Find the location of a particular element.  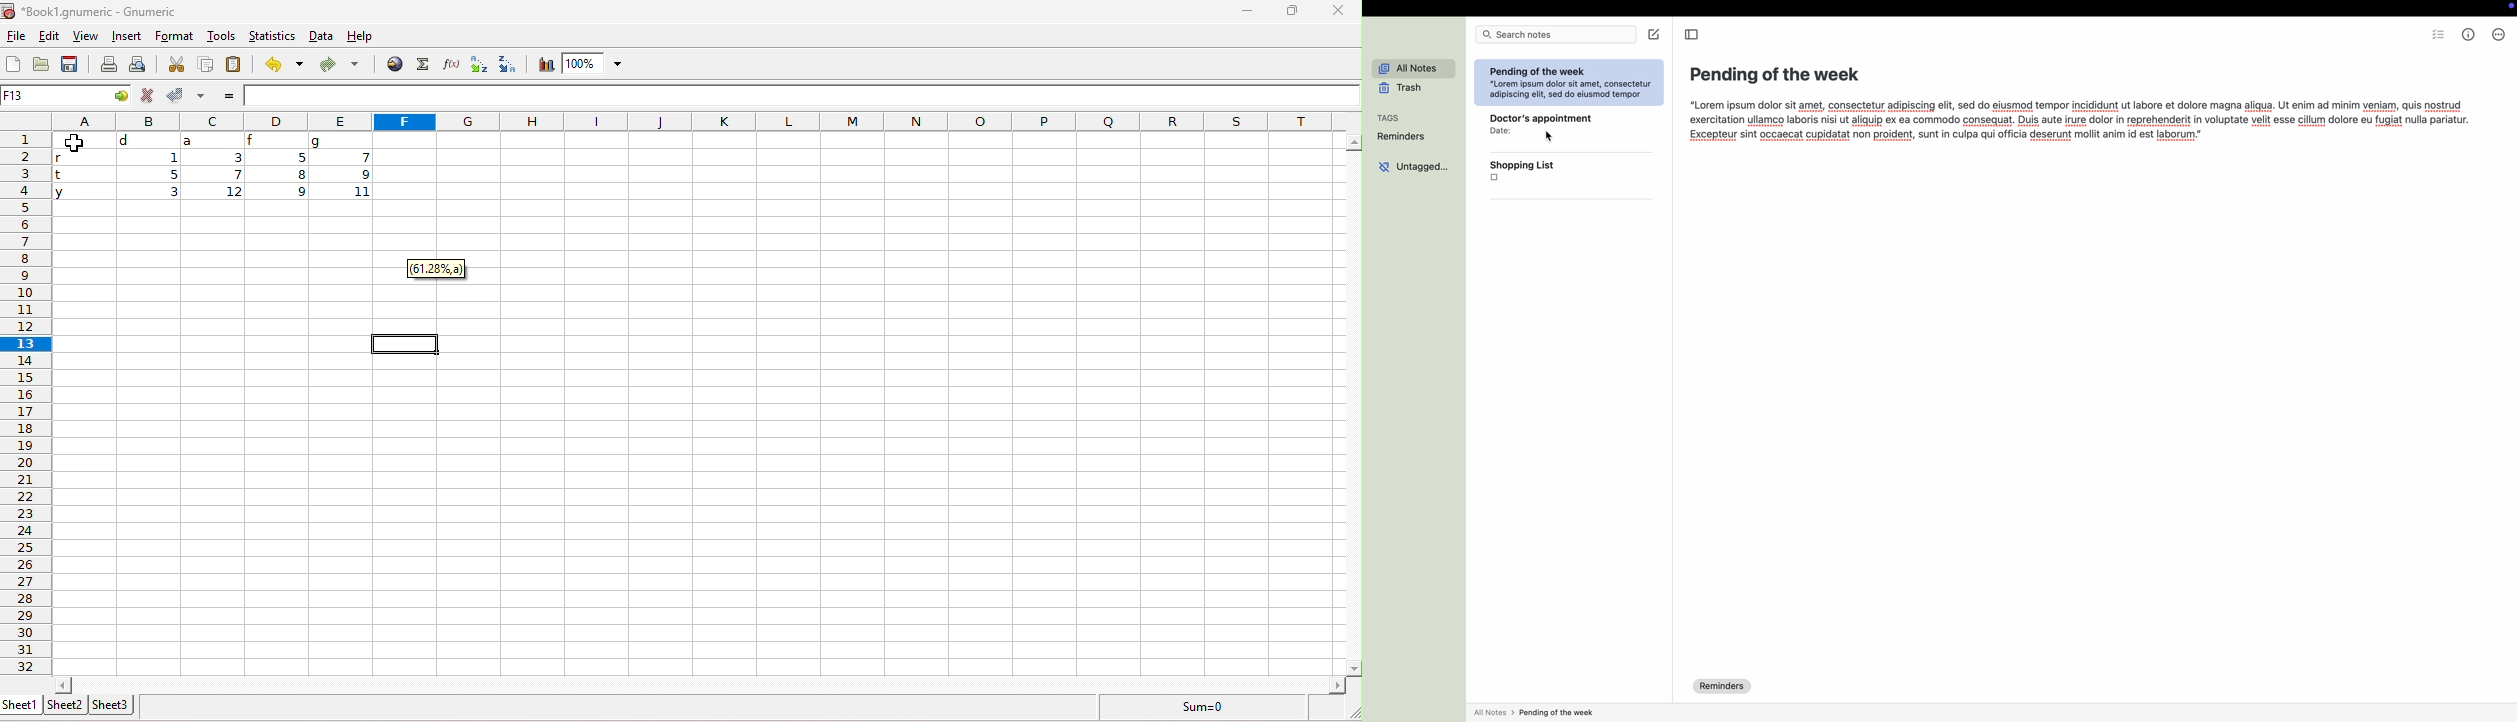

metrics is located at coordinates (2468, 35).